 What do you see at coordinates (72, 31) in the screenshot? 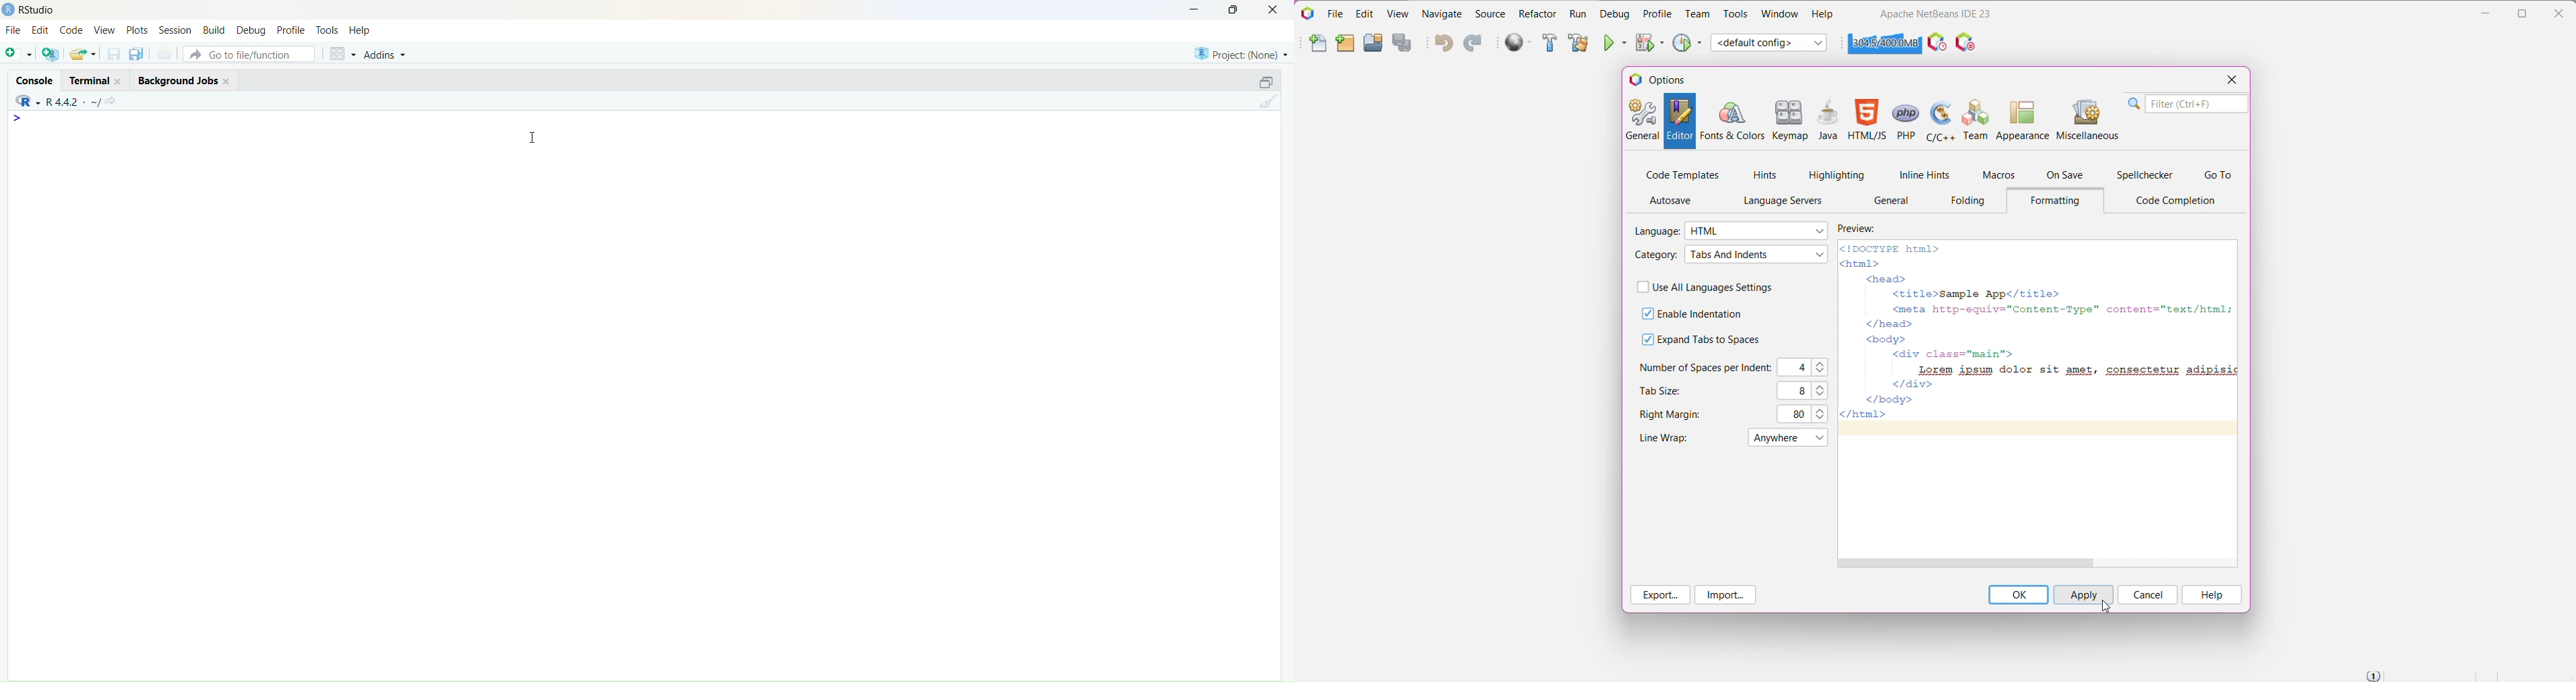
I see `Code` at bounding box center [72, 31].